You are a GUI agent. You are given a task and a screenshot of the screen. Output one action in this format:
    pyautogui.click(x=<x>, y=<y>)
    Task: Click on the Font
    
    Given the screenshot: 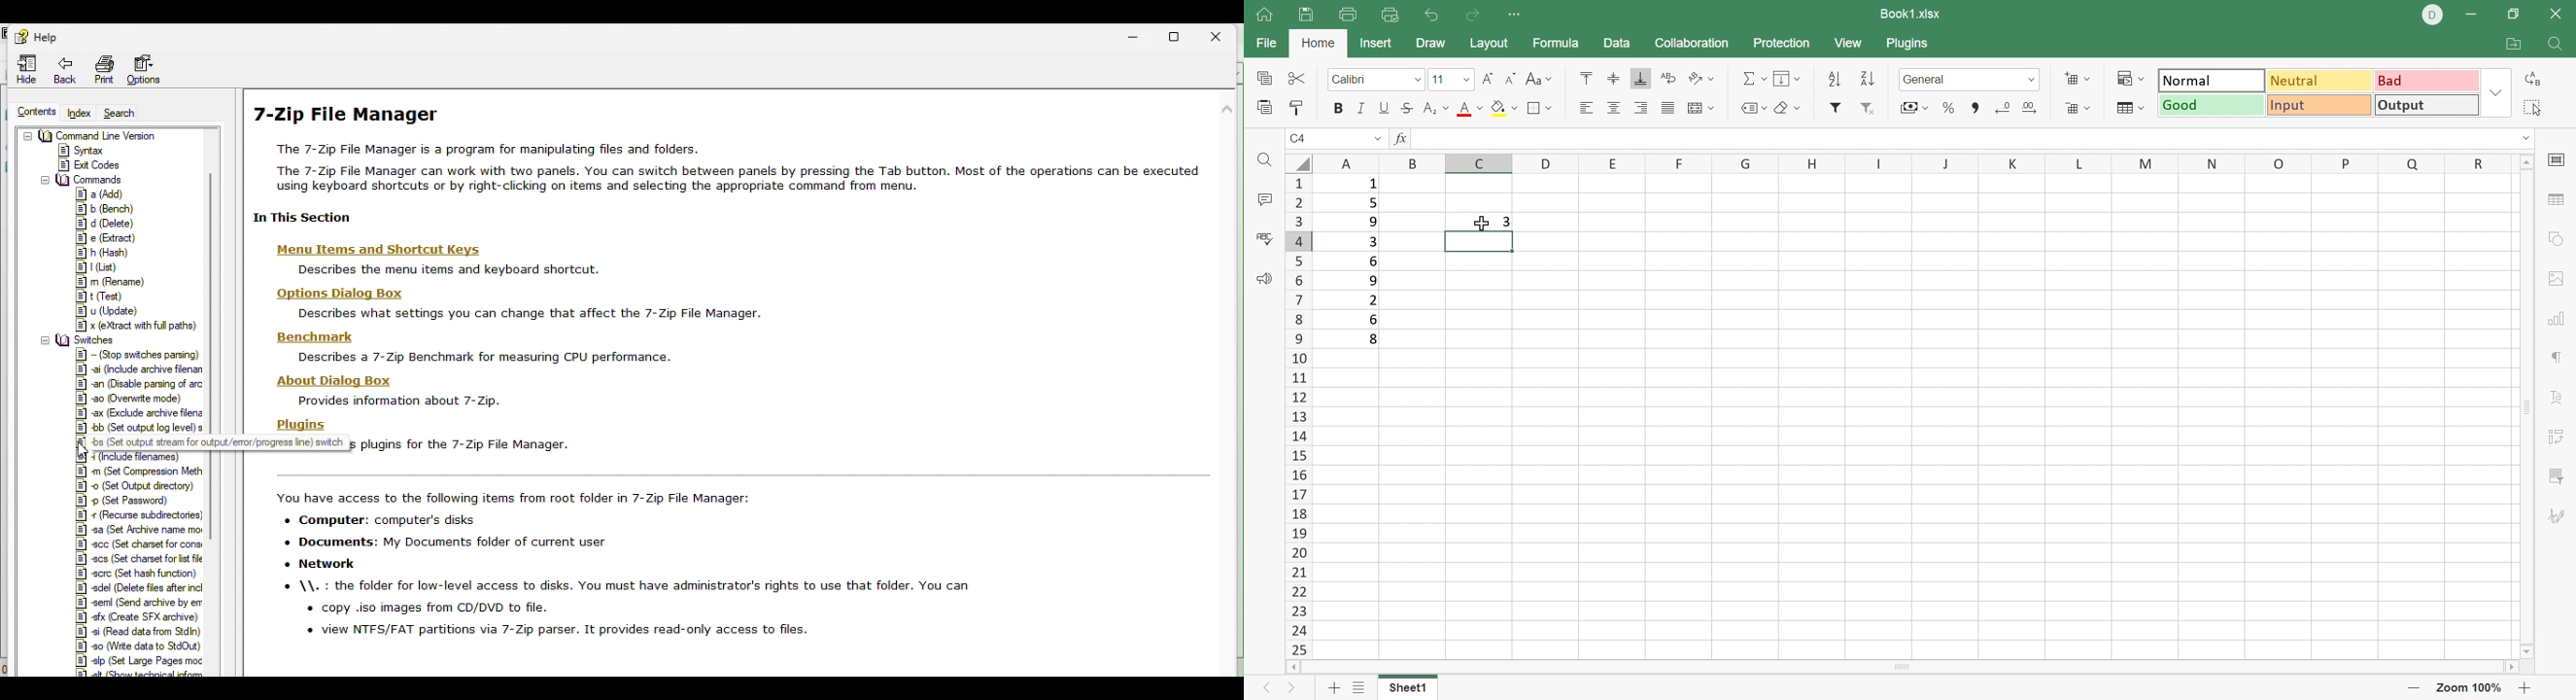 What is the action you would take?
    pyautogui.click(x=1378, y=78)
    